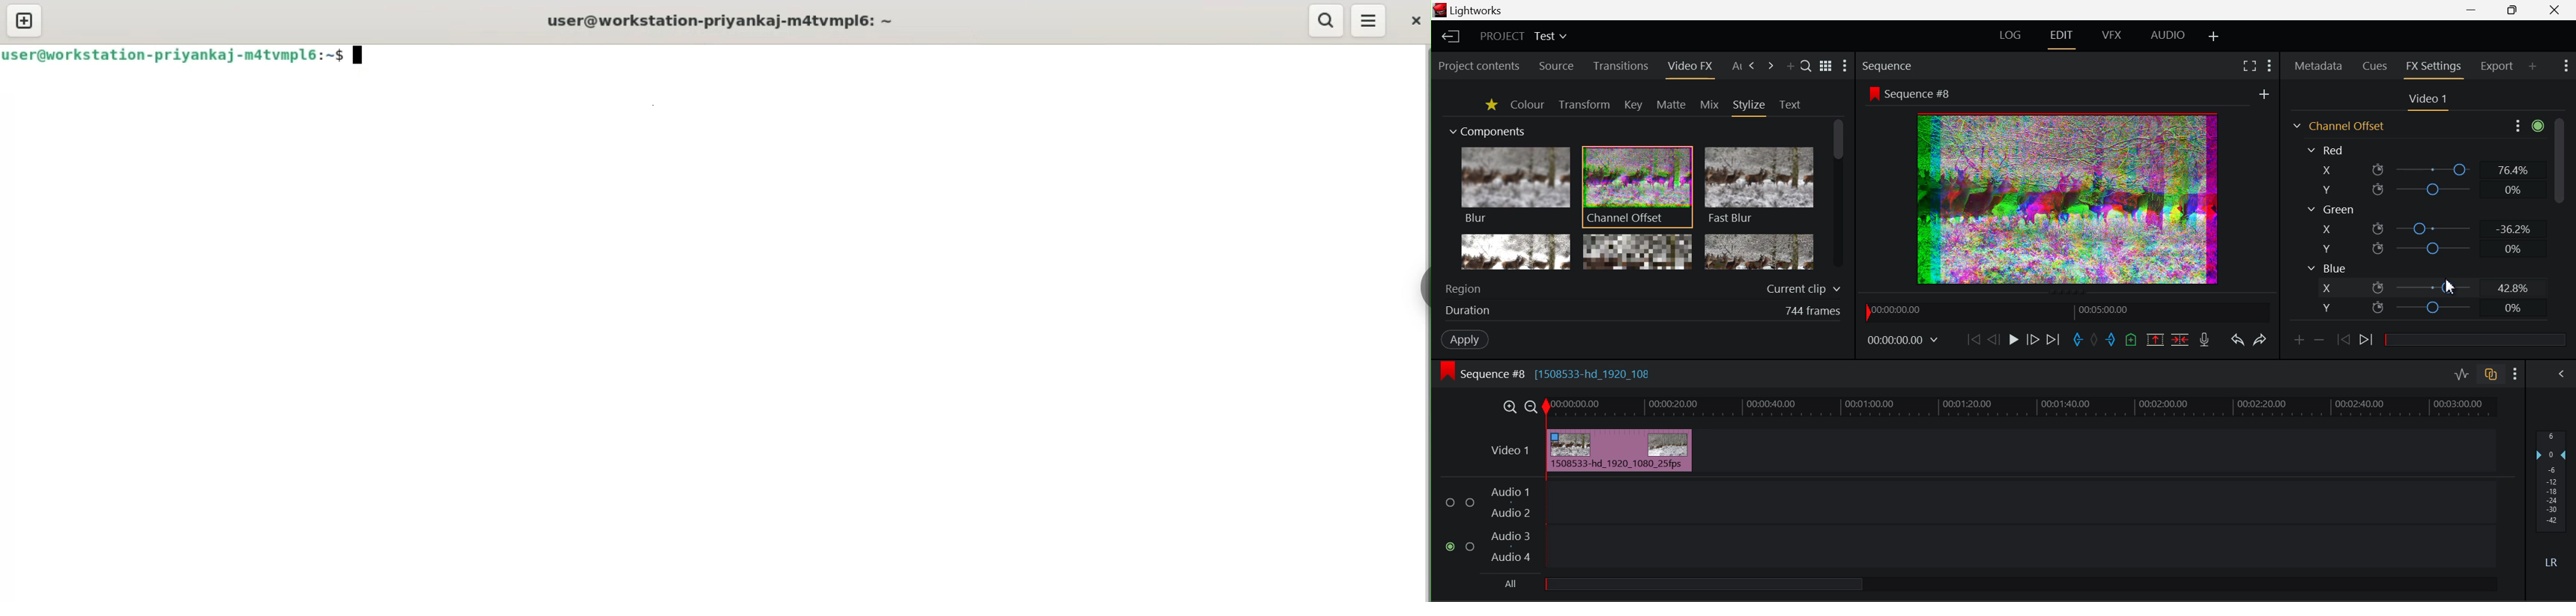  Describe the element at coordinates (2205, 341) in the screenshot. I see `Record Voiceover` at that location.